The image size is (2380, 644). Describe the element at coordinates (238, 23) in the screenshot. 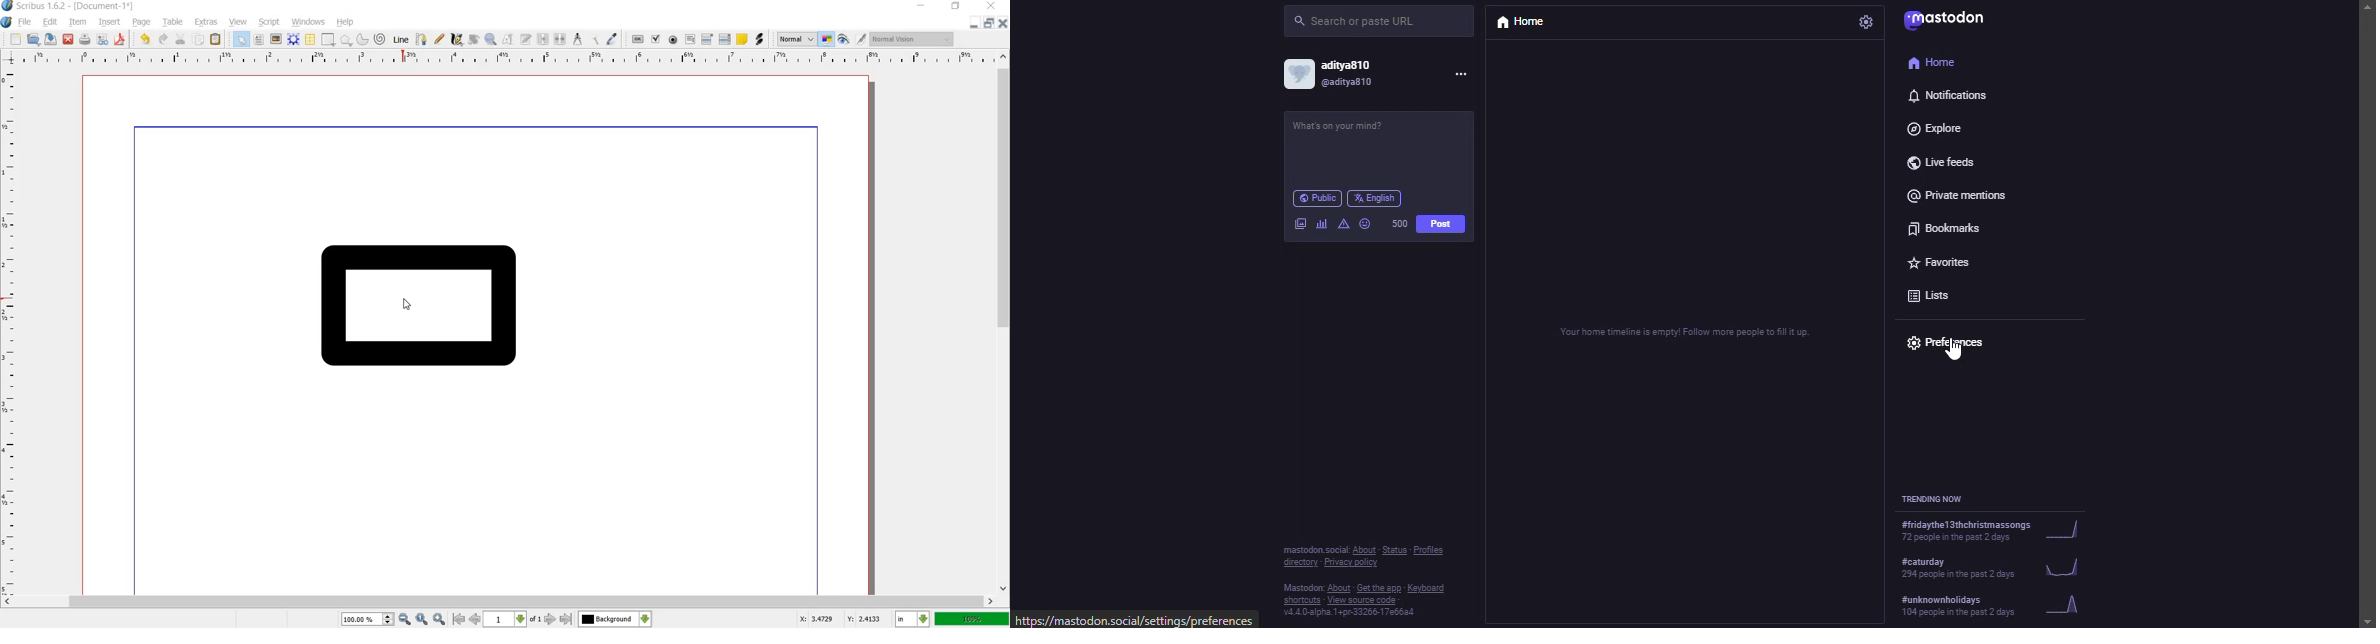

I see `view` at that location.